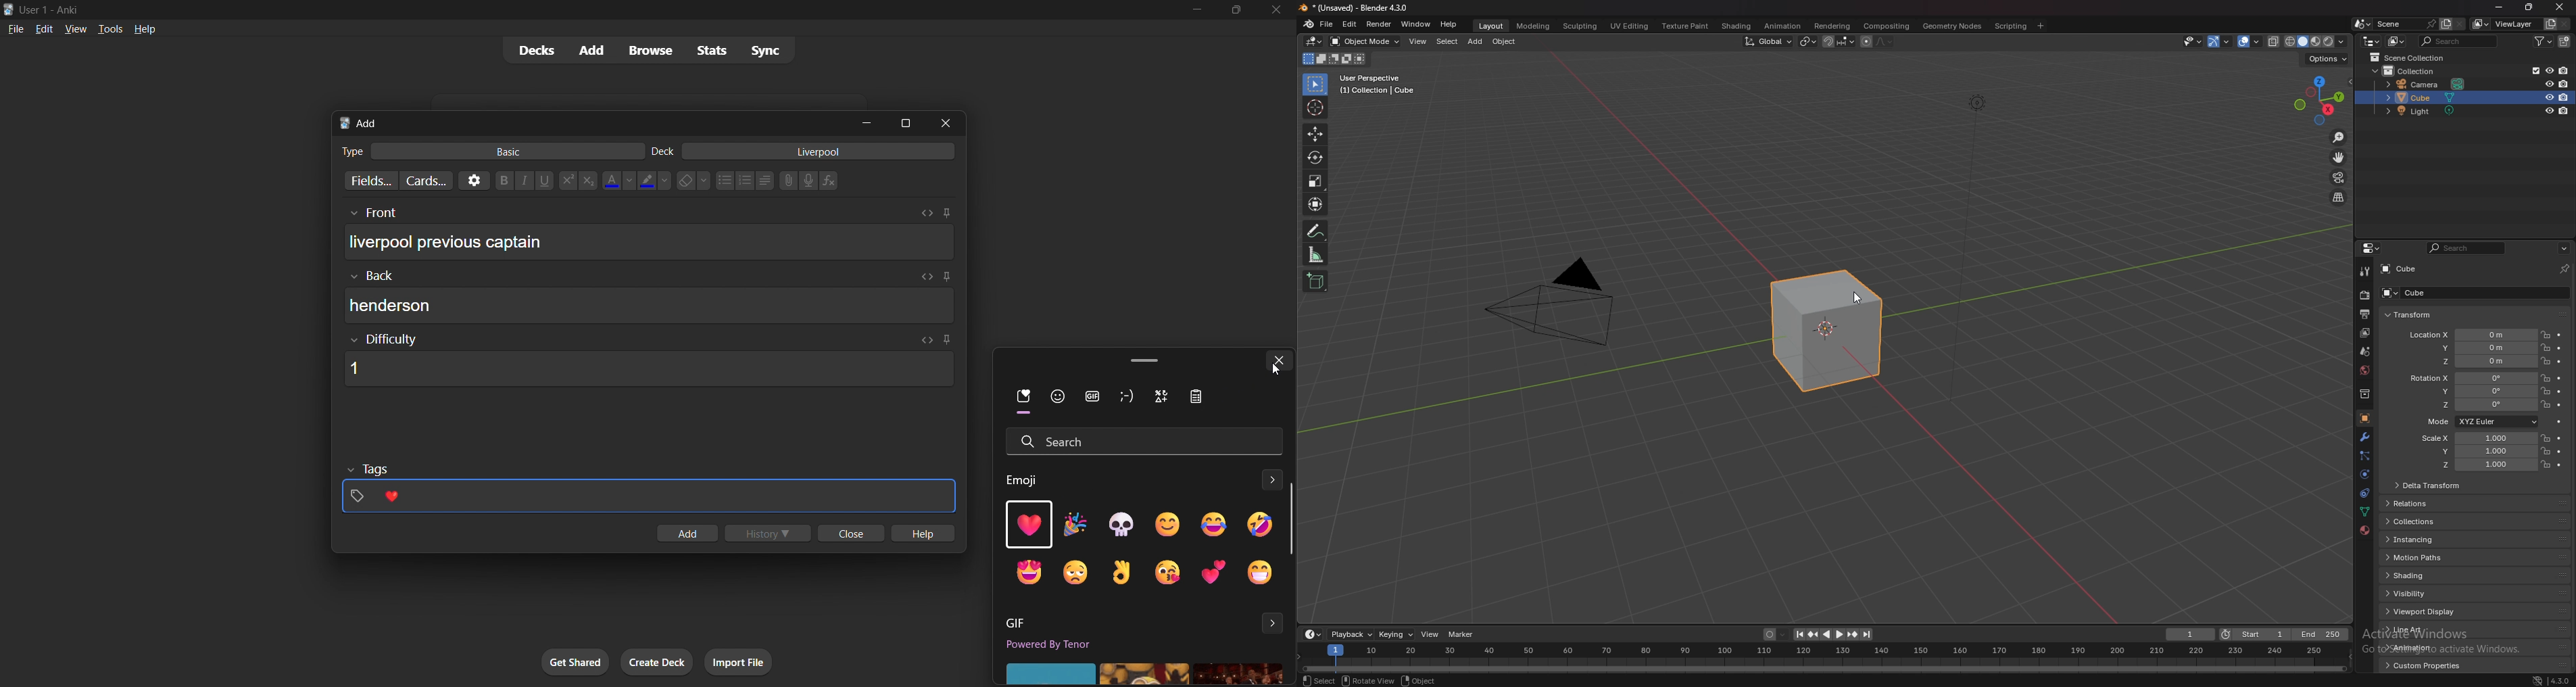 The height and width of the screenshot is (700, 2576). I want to click on display mode, so click(2397, 41).